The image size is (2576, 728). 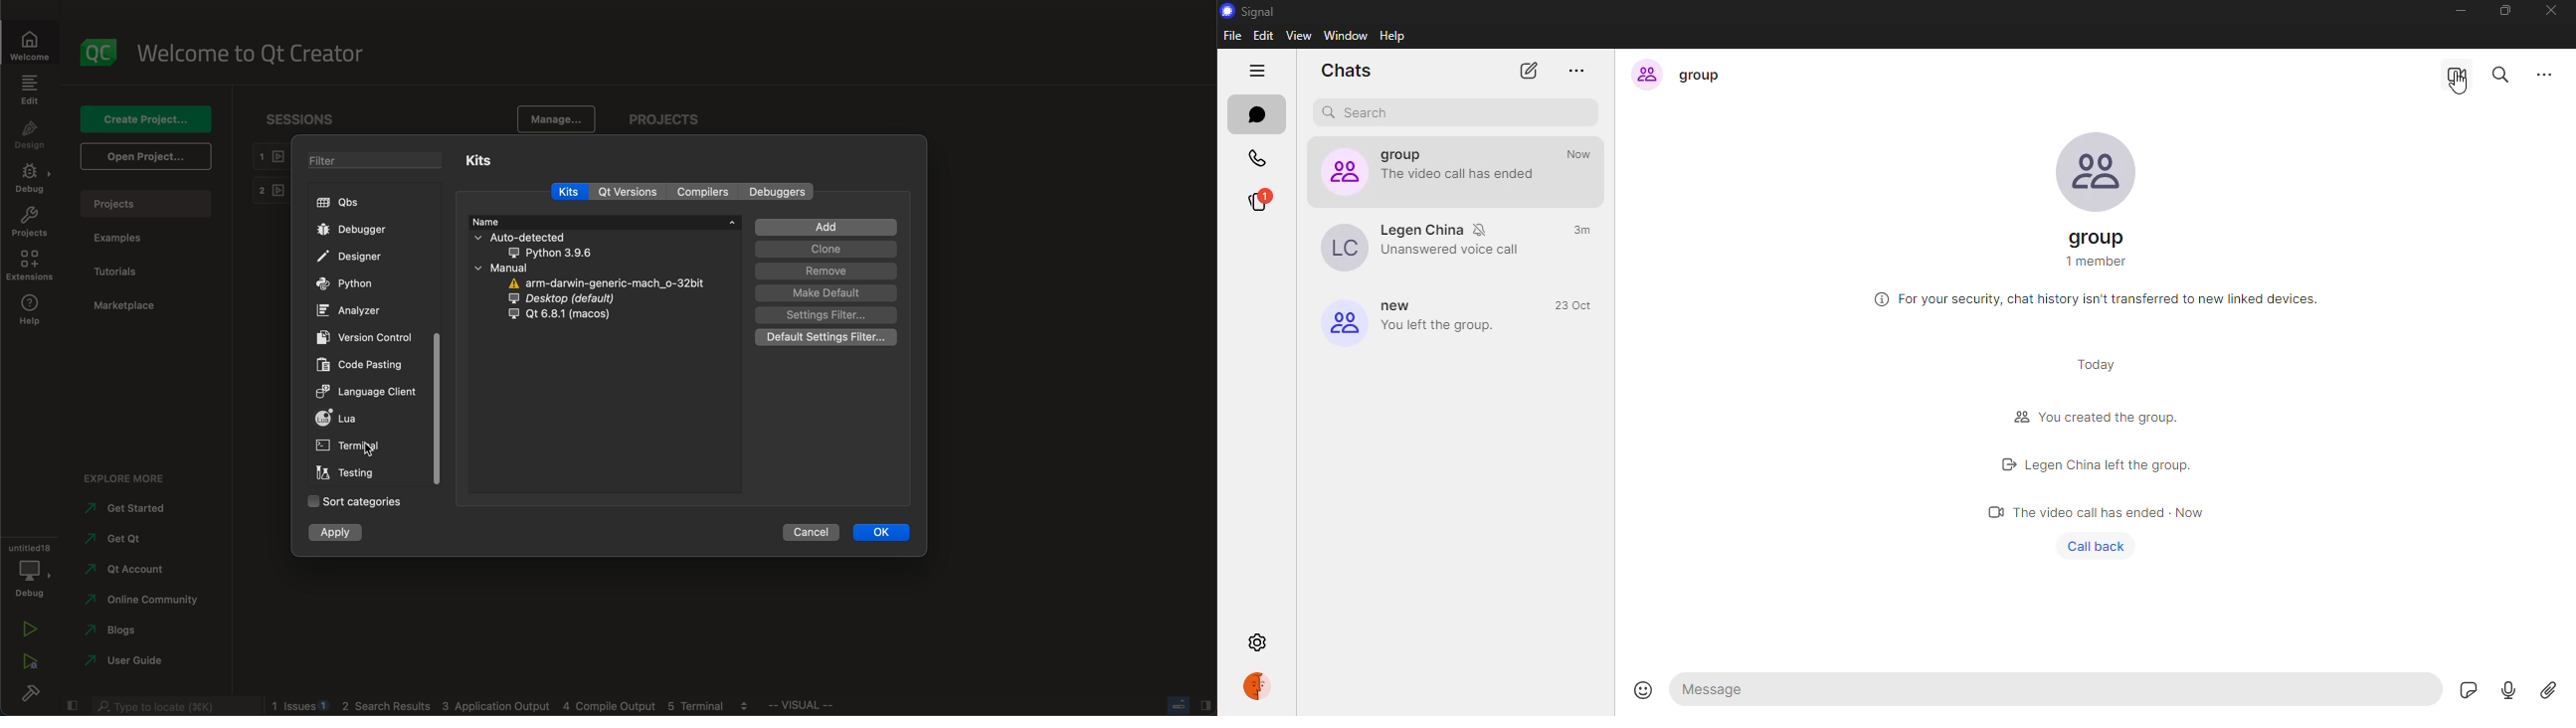 What do you see at coordinates (1642, 689) in the screenshot?
I see `emoji` at bounding box center [1642, 689].